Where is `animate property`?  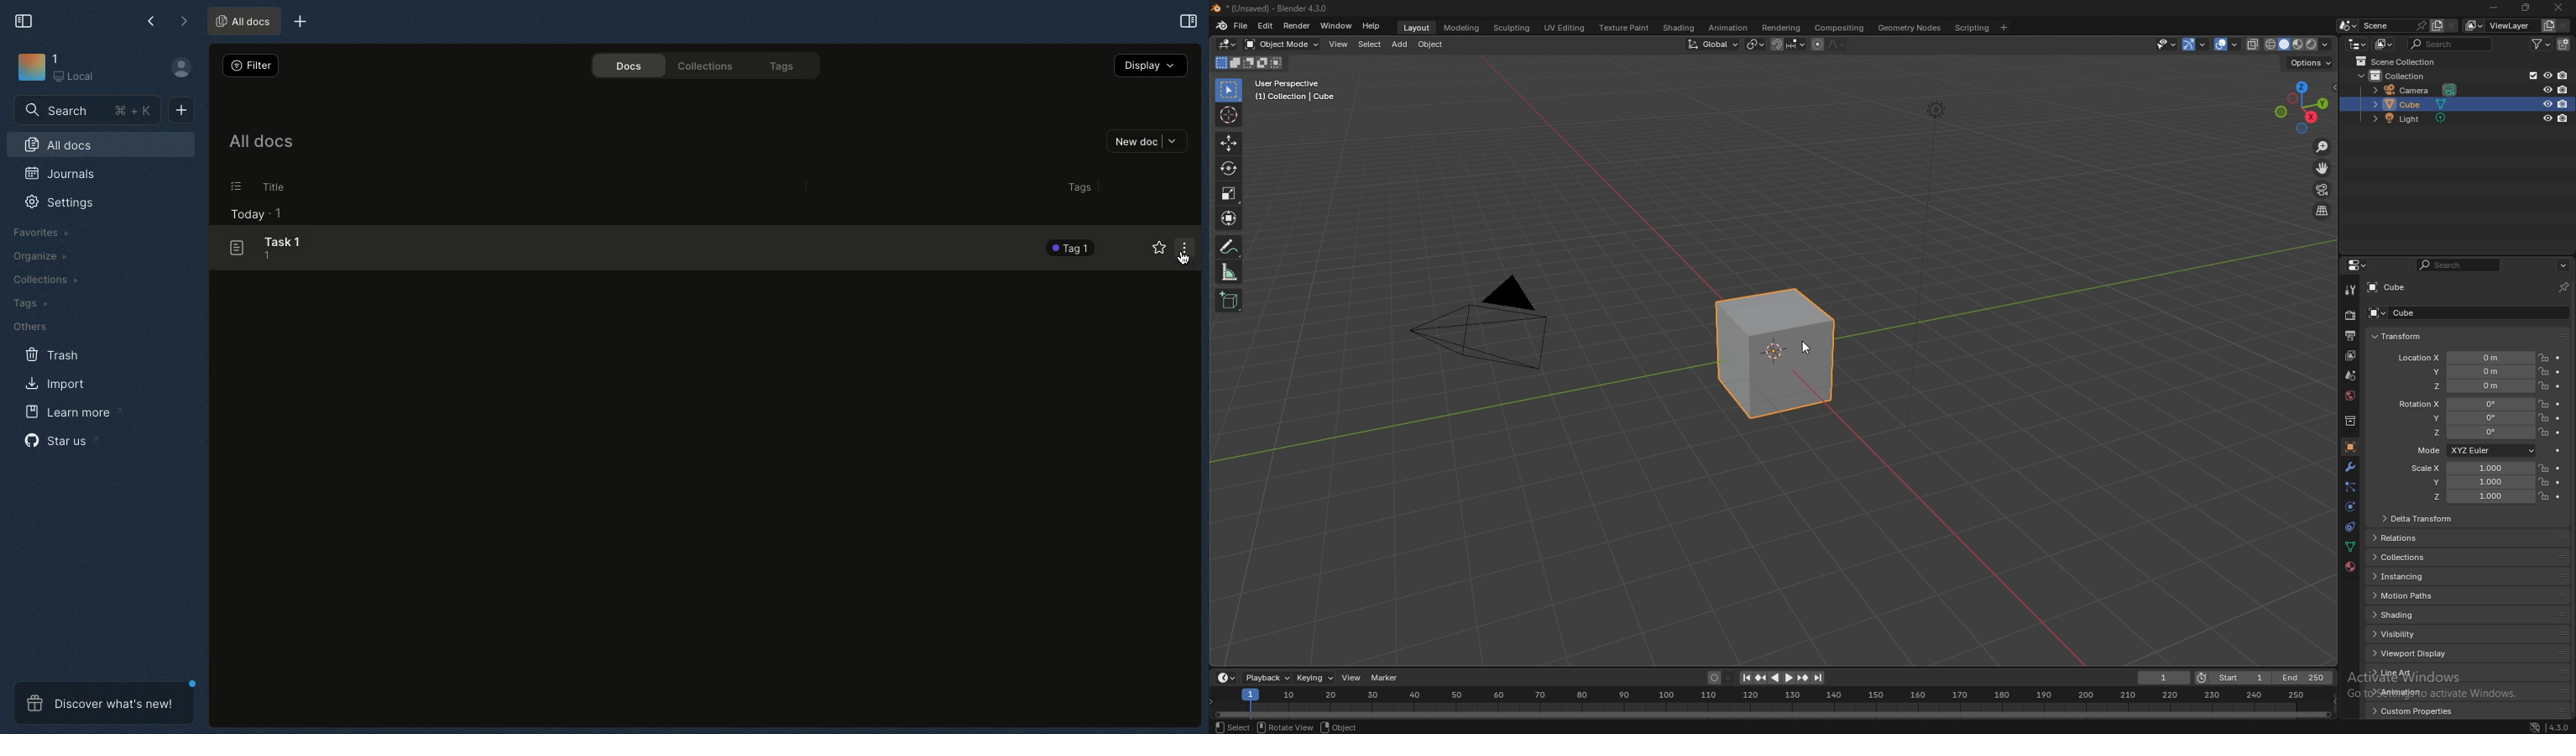
animate property is located at coordinates (2559, 482).